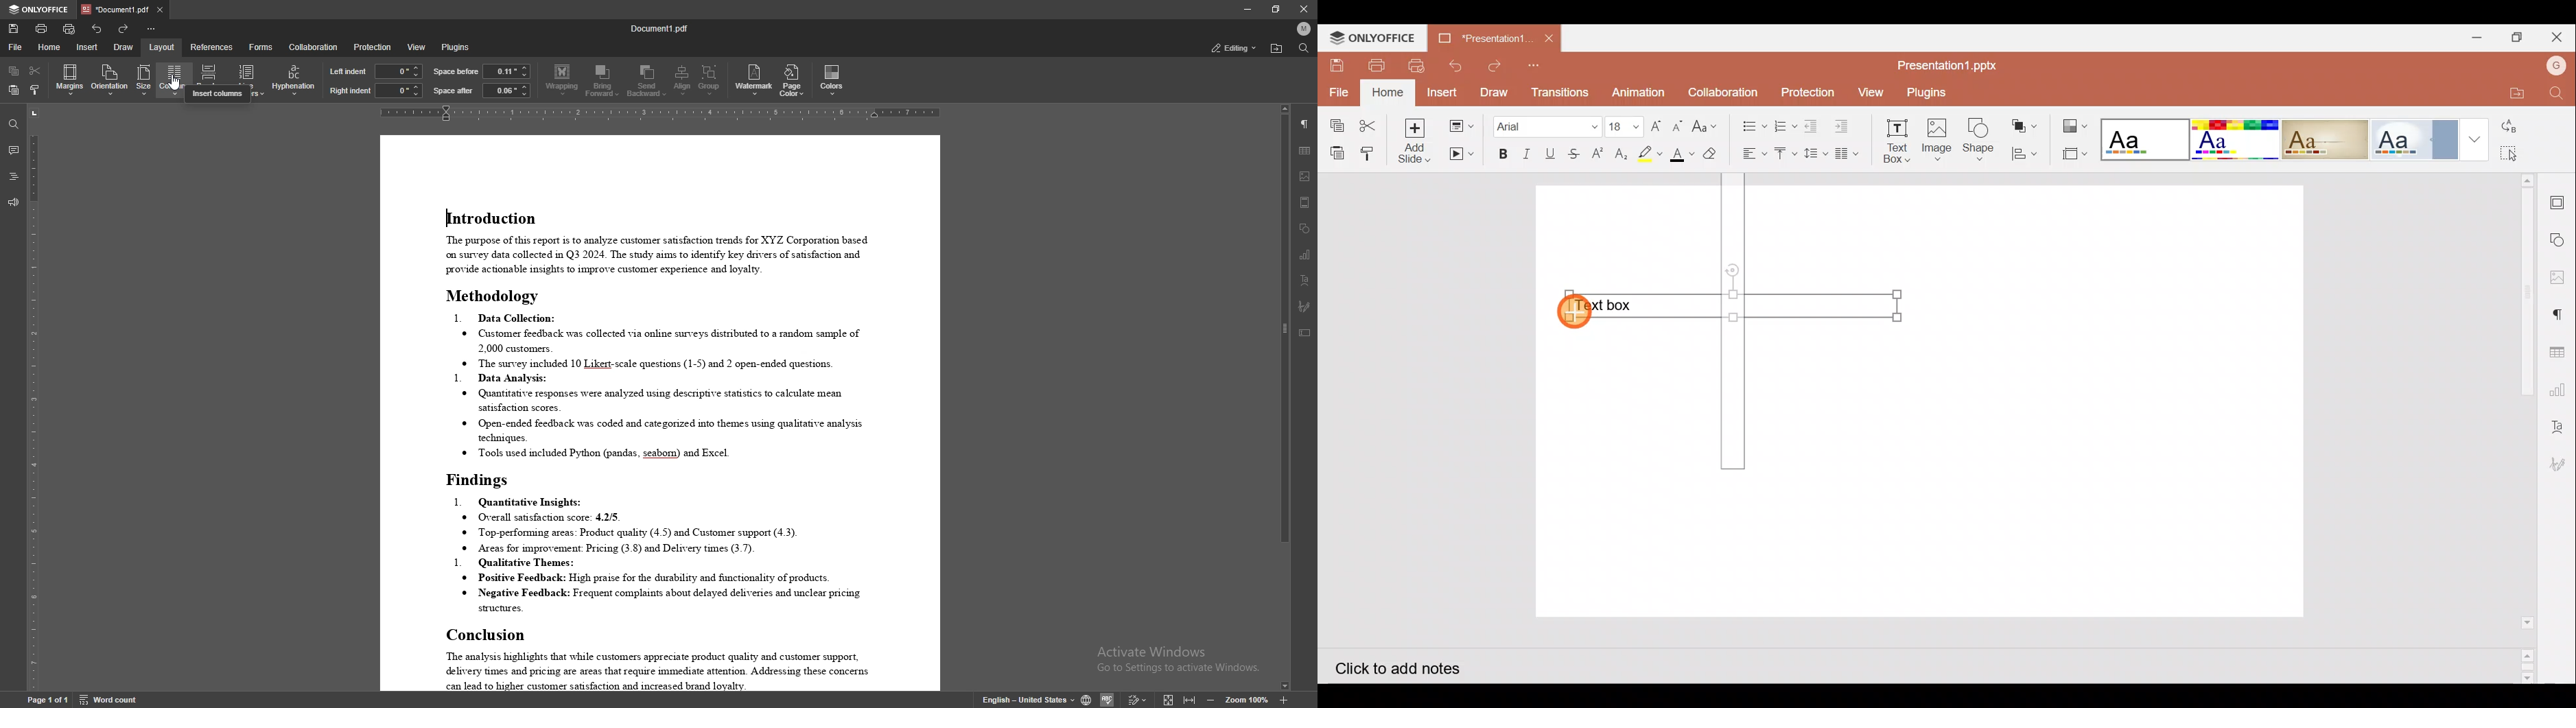 This screenshot has height=728, width=2576. What do you see at coordinates (2561, 350) in the screenshot?
I see `Table settings` at bounding box center [2561, 350].